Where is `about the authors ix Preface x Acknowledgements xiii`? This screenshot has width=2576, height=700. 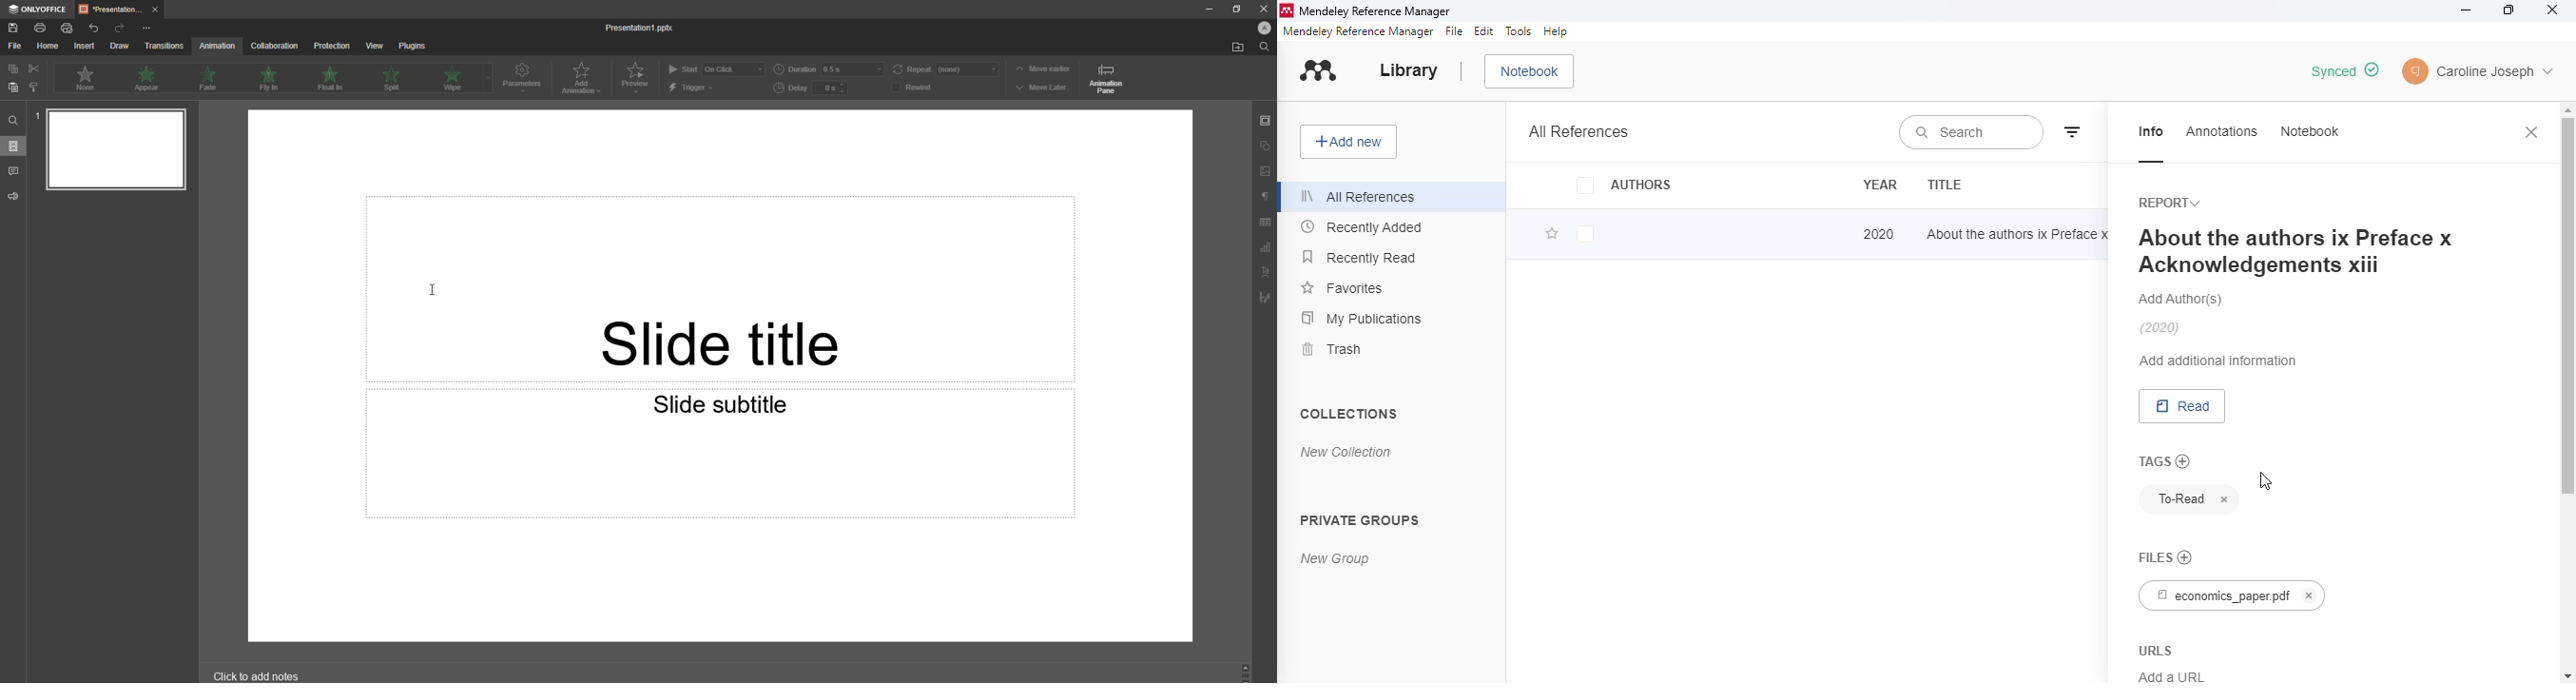 about the authors ix Preface x Acknowledgements xiii is located at coordinates (2021, 233).